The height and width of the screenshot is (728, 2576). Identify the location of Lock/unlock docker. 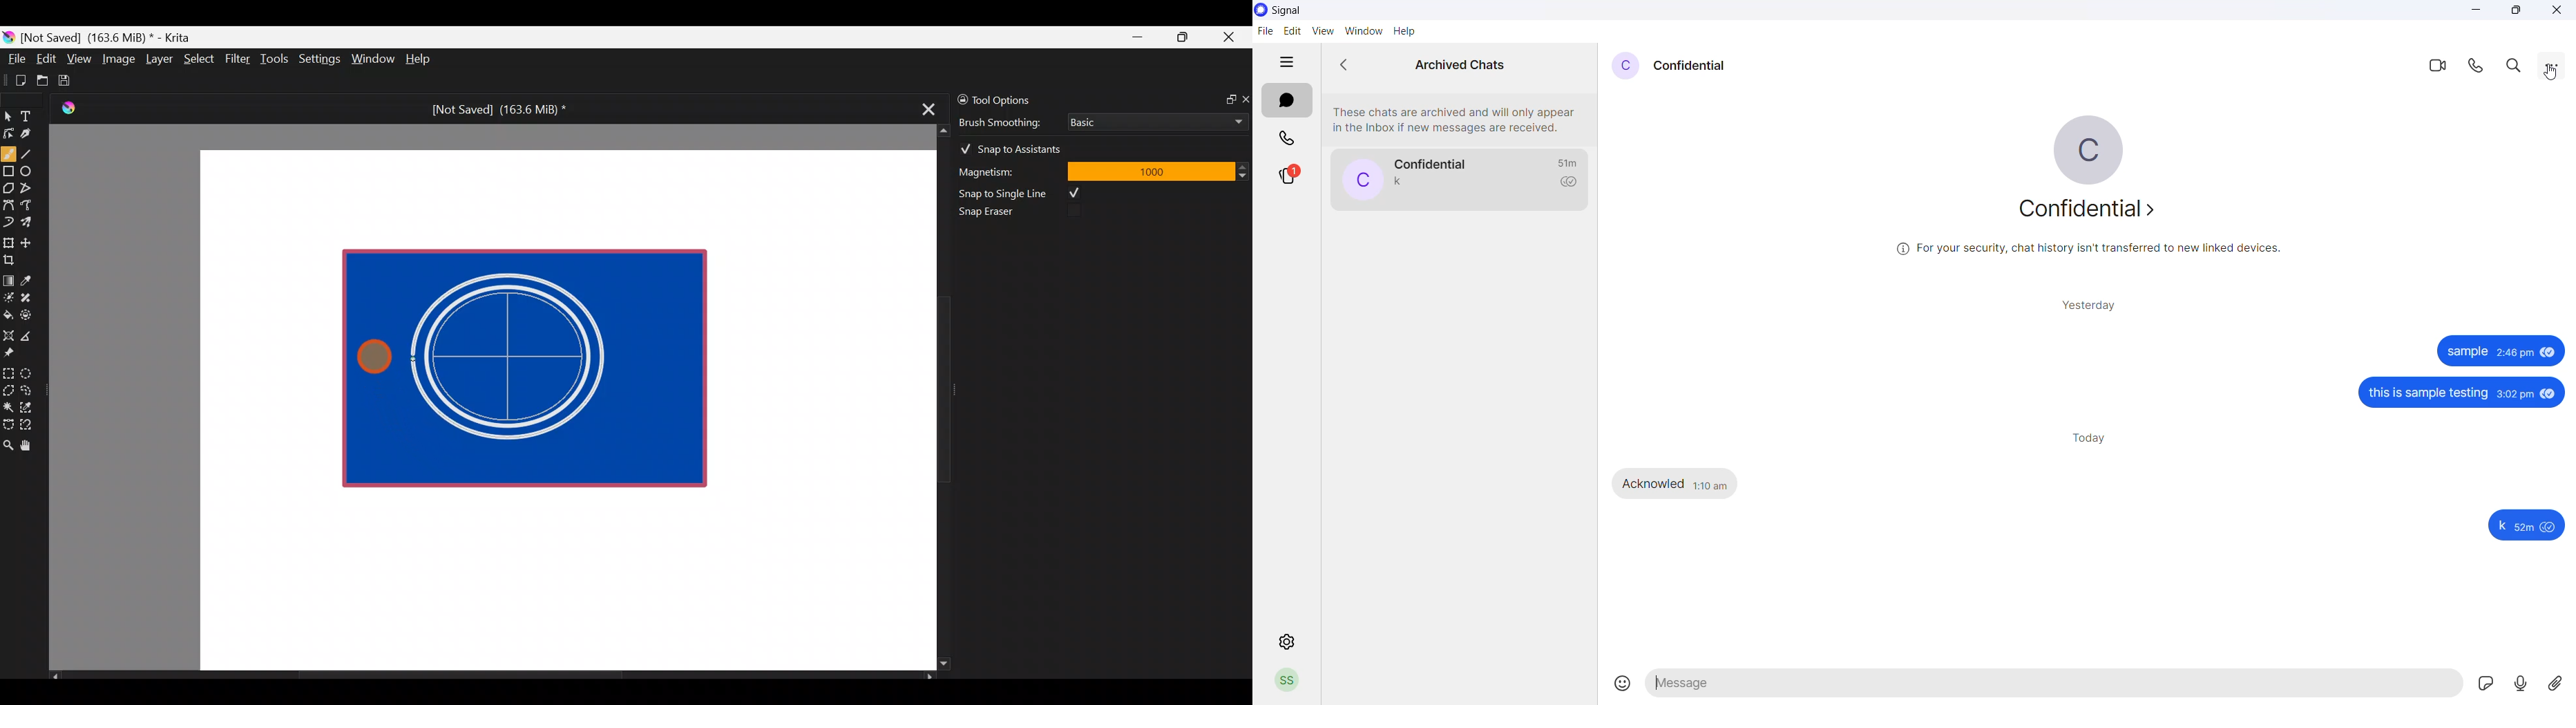
(960, 97).